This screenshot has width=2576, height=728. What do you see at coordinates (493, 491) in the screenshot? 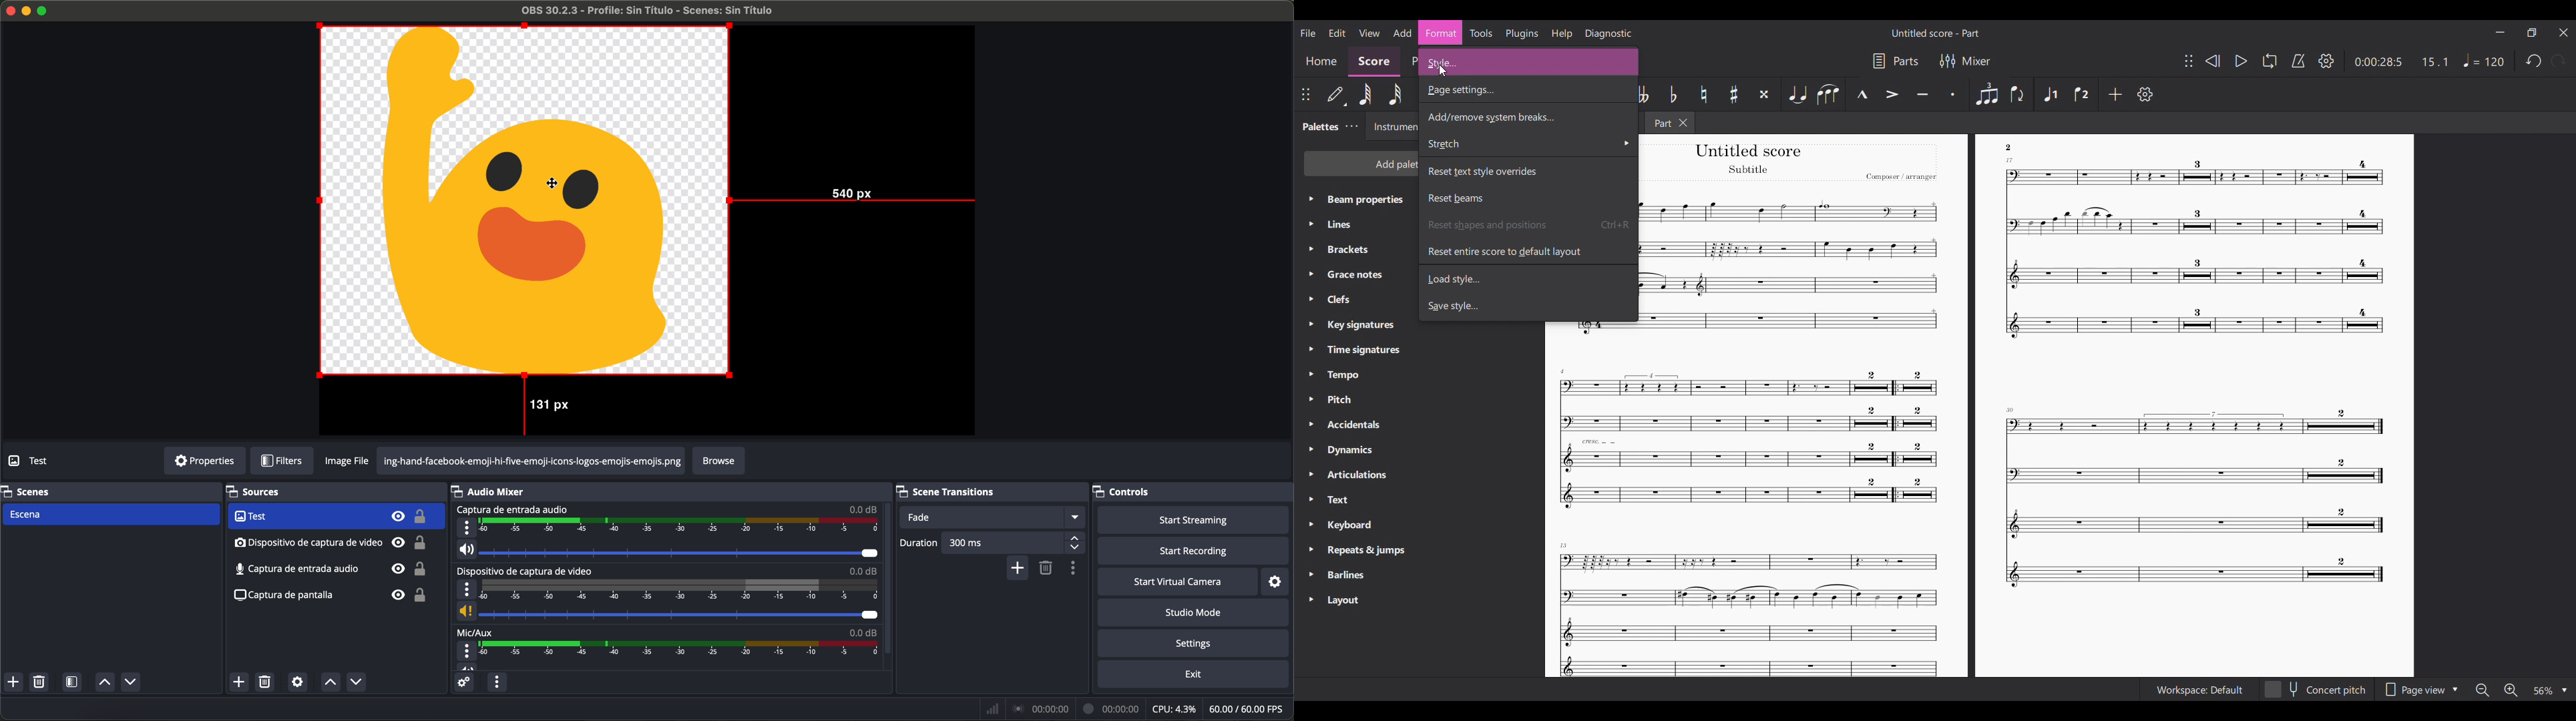
I see `audio mixer` at bounding box center [493, 491].